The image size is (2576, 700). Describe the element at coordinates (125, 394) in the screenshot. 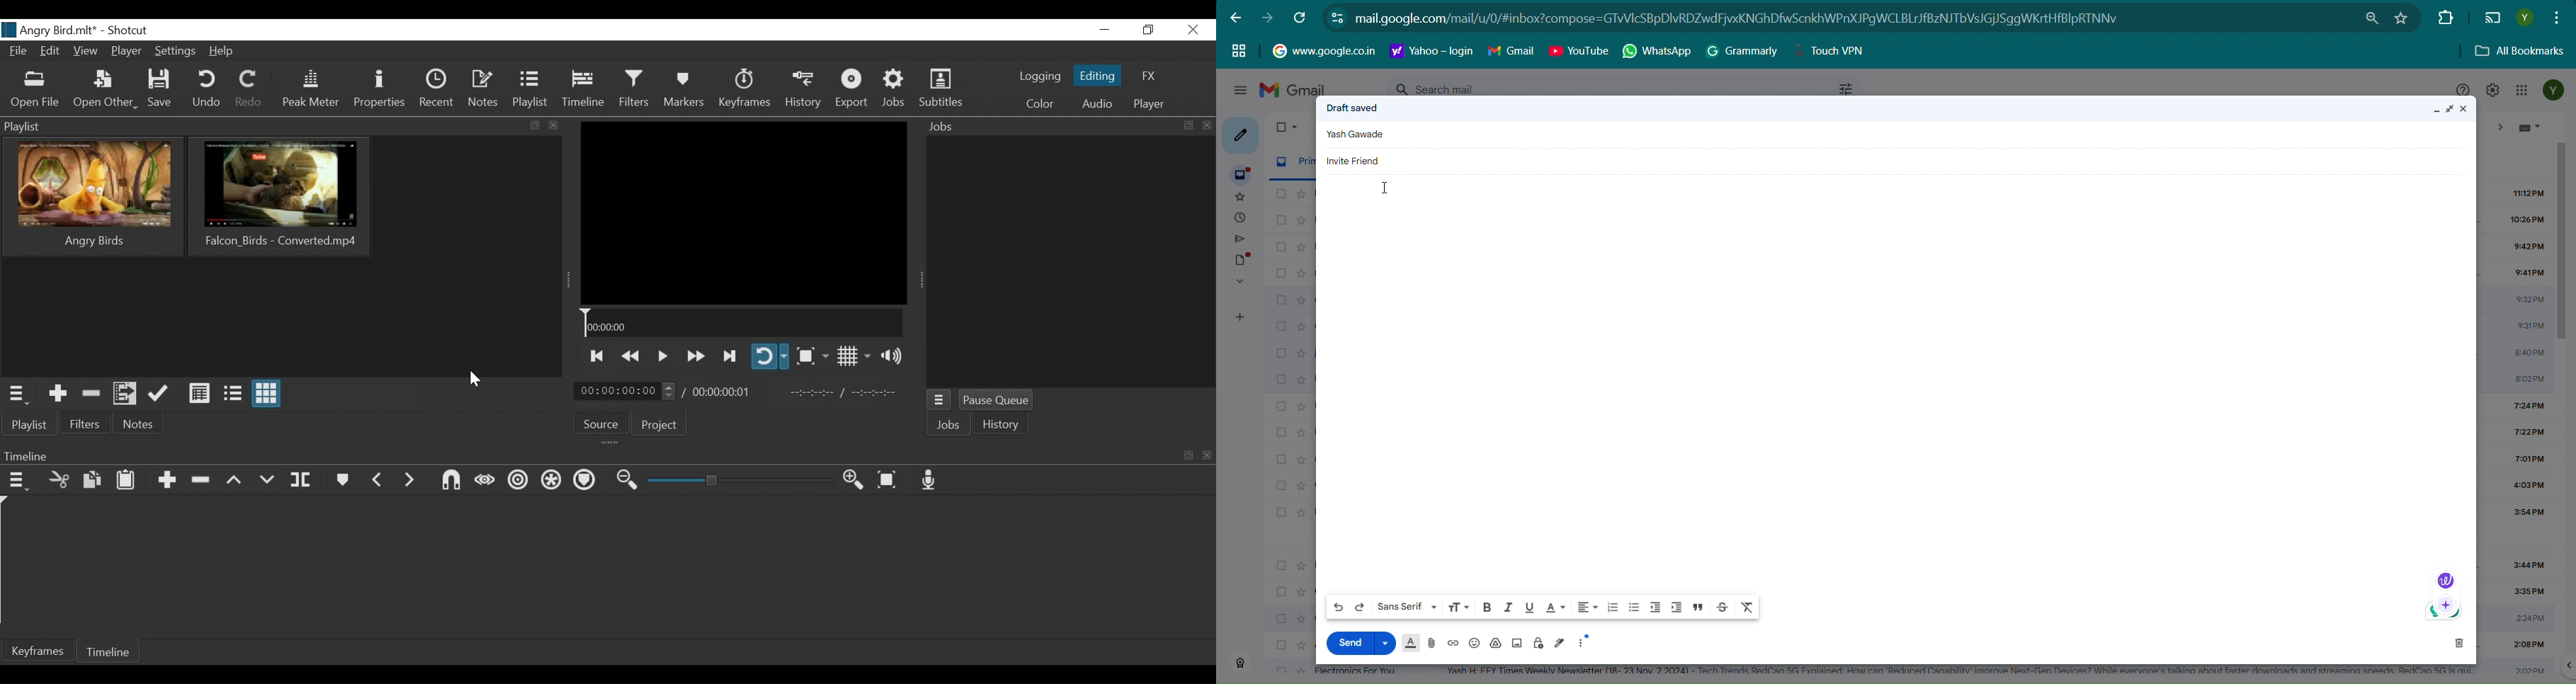

I see `Add files to the playlist` at that location.